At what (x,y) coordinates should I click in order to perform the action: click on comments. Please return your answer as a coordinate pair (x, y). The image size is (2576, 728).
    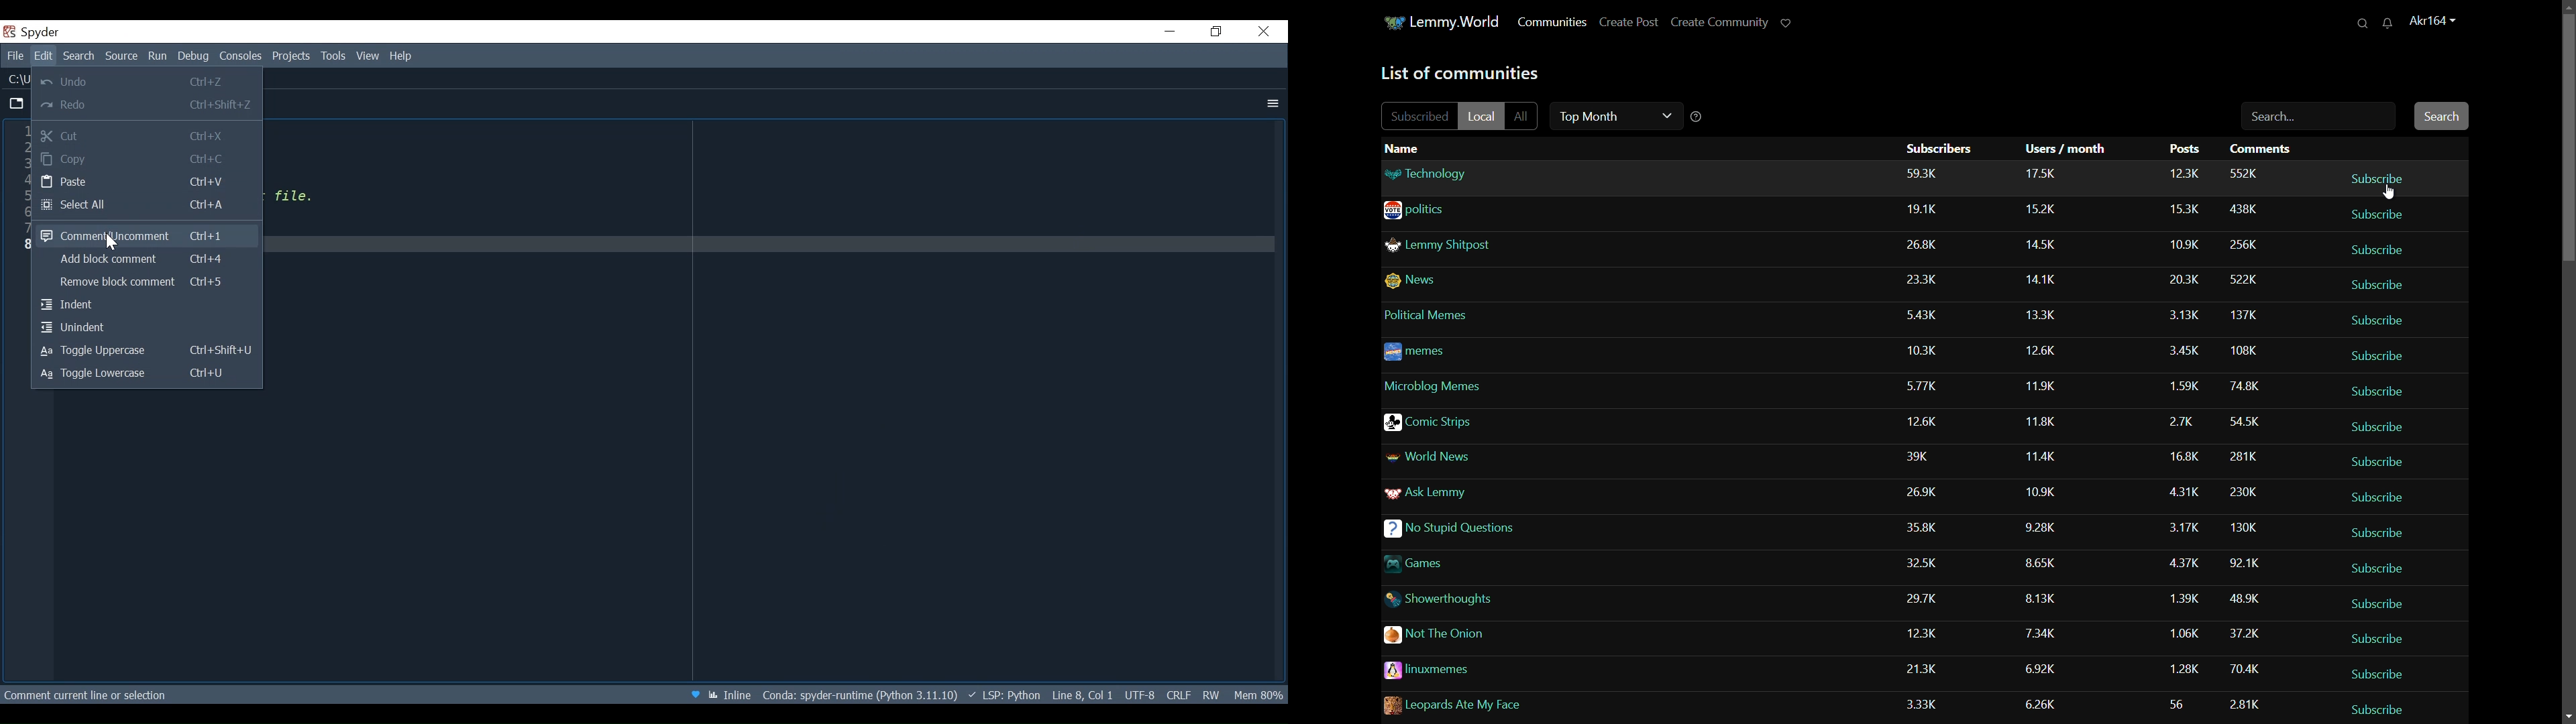
    Looking at the image, I should click on (2242, 210).